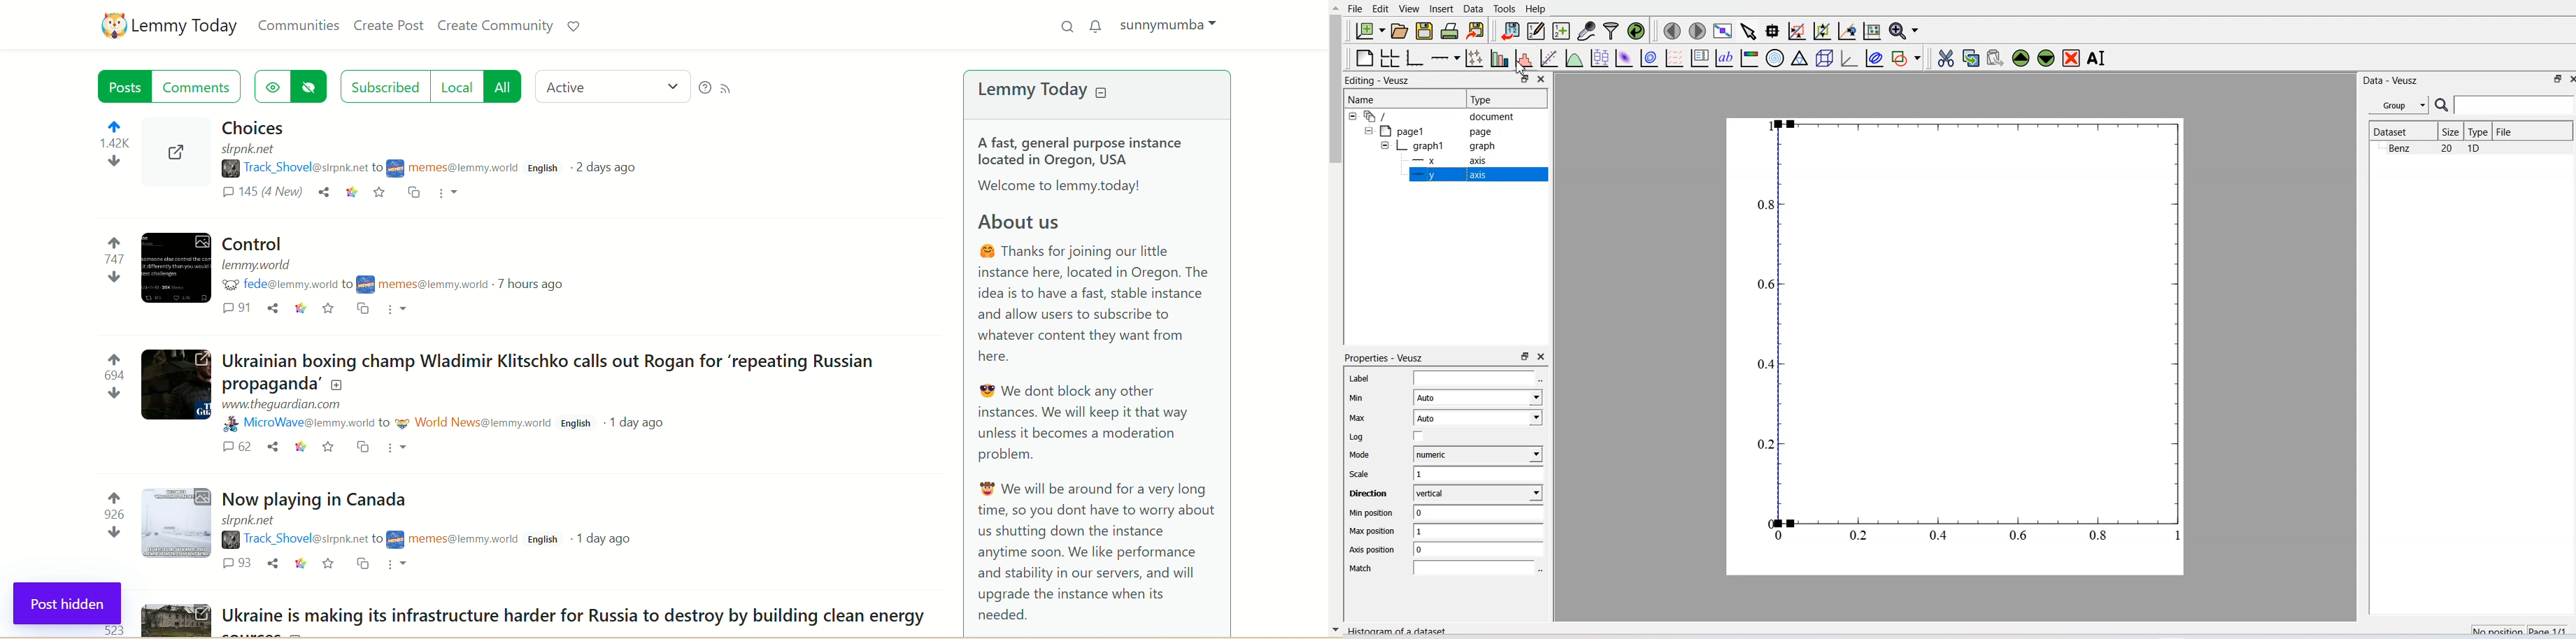 The image size is (2576, 644). I want to click on link, so click(350, 193).